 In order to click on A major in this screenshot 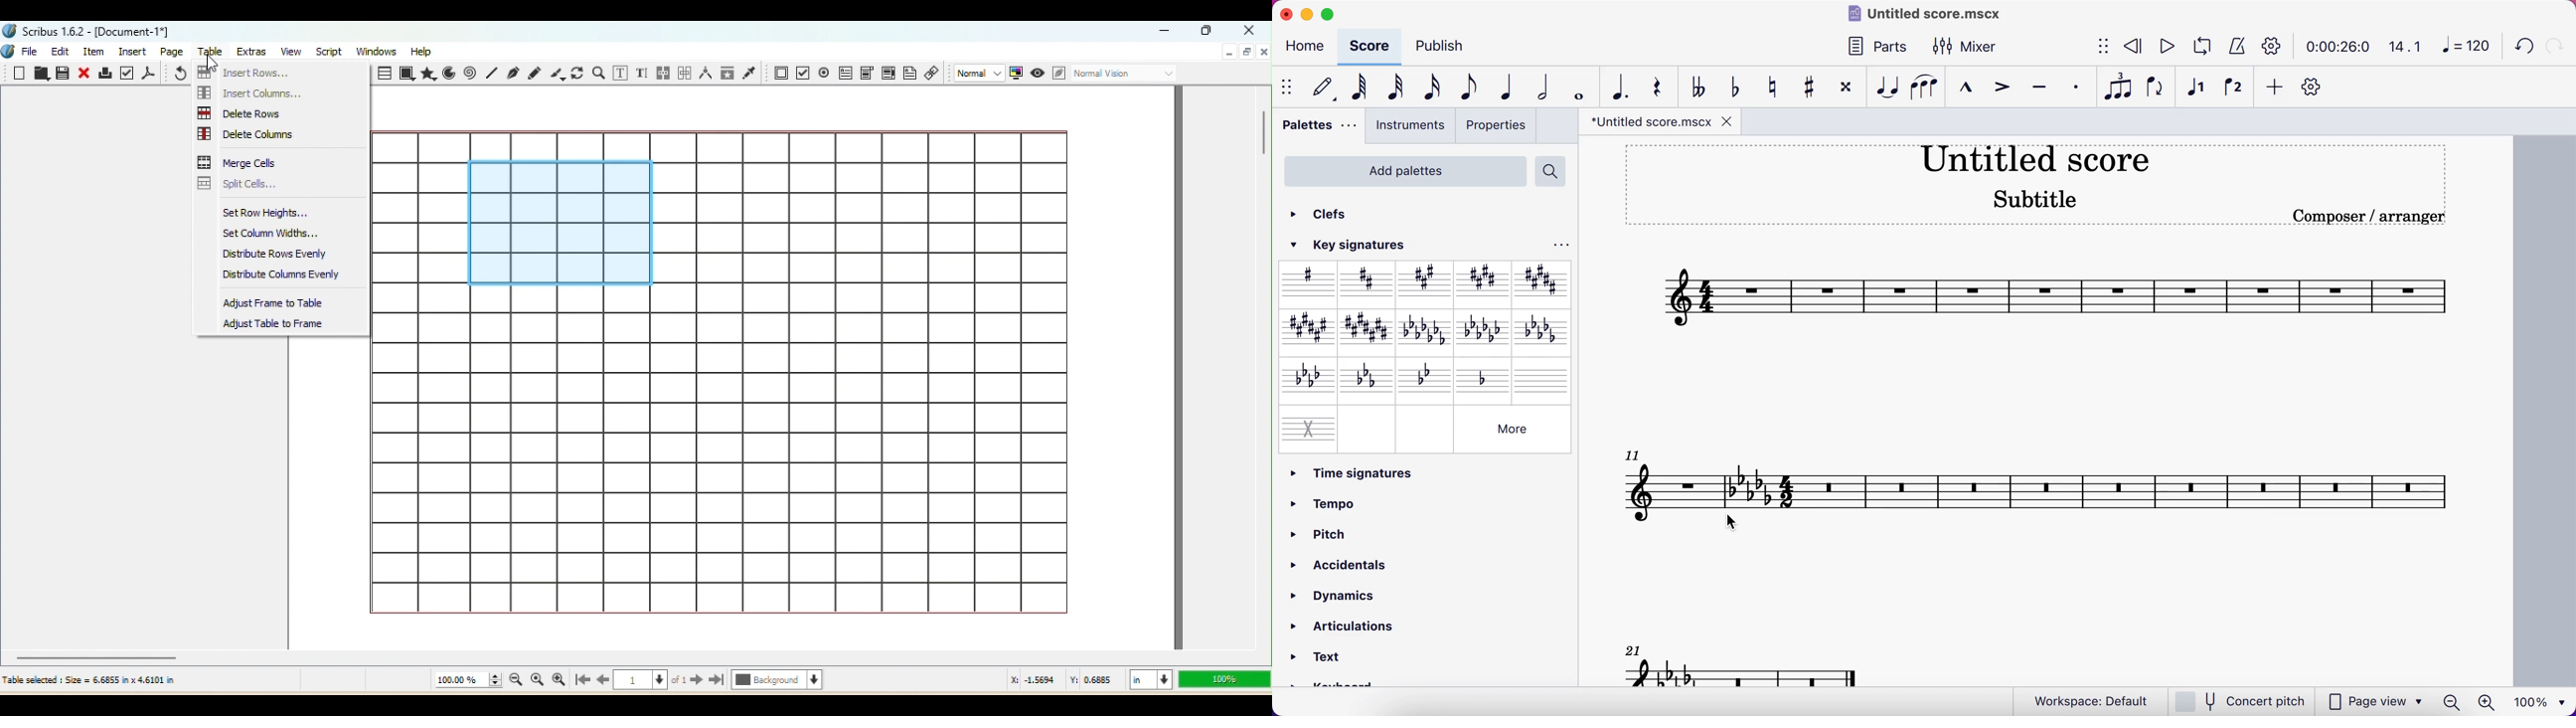, I will do `click(1426, 283)`.